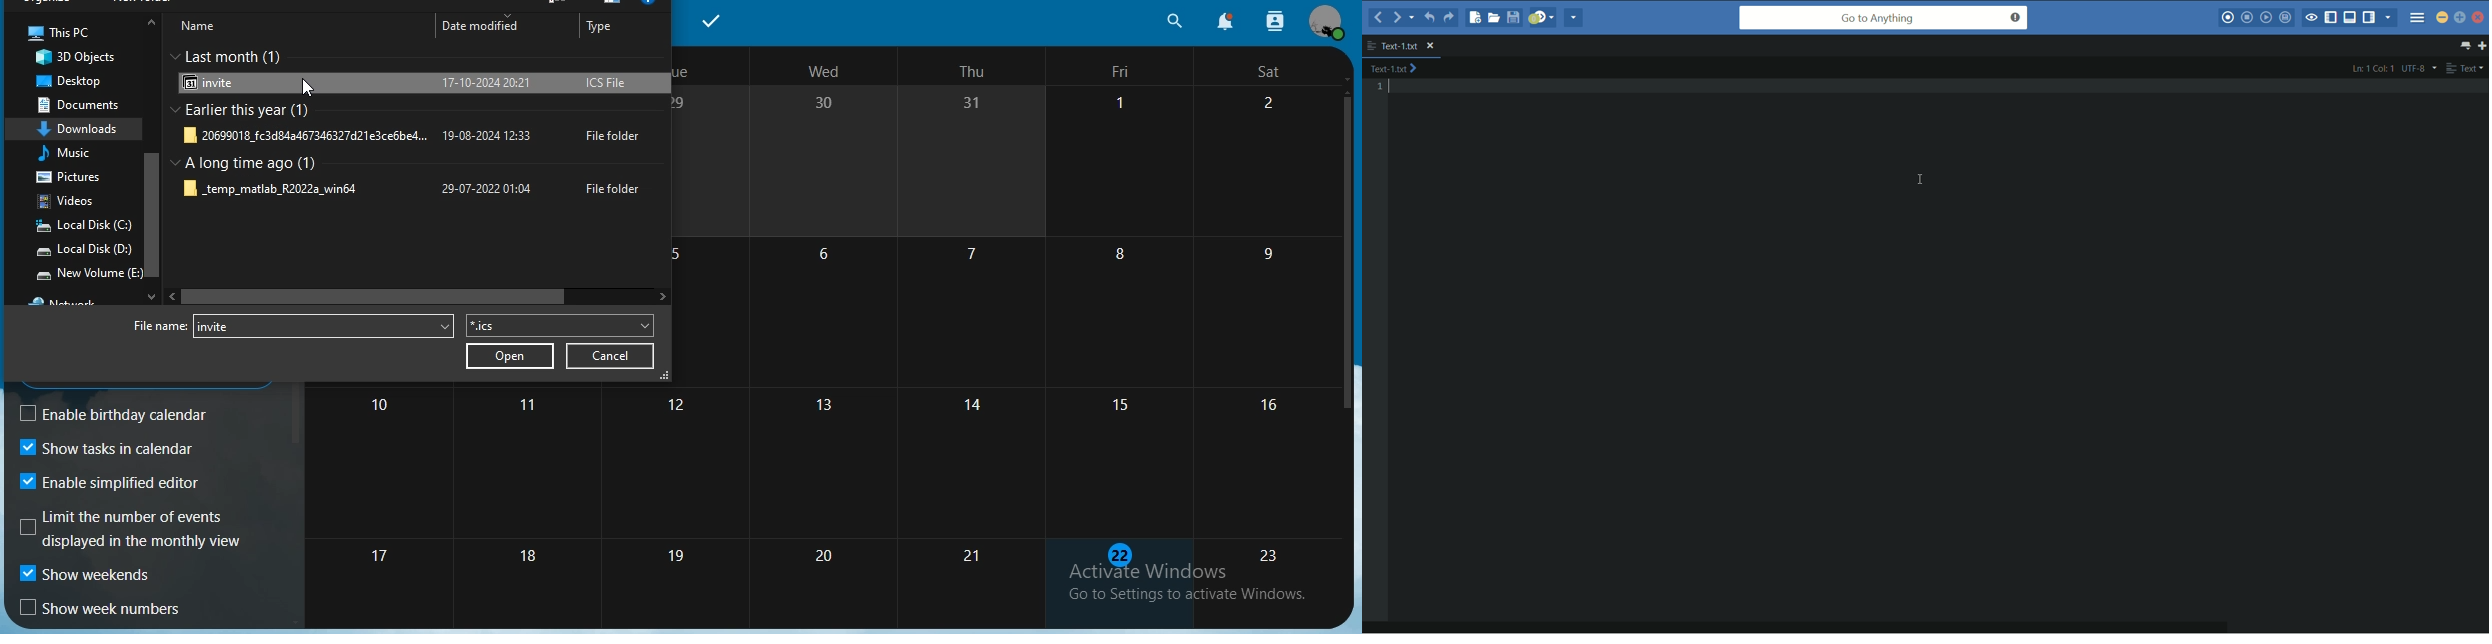 This screenshot has width=2492, height=644. I want to click on New volume E, so click(89, 274).